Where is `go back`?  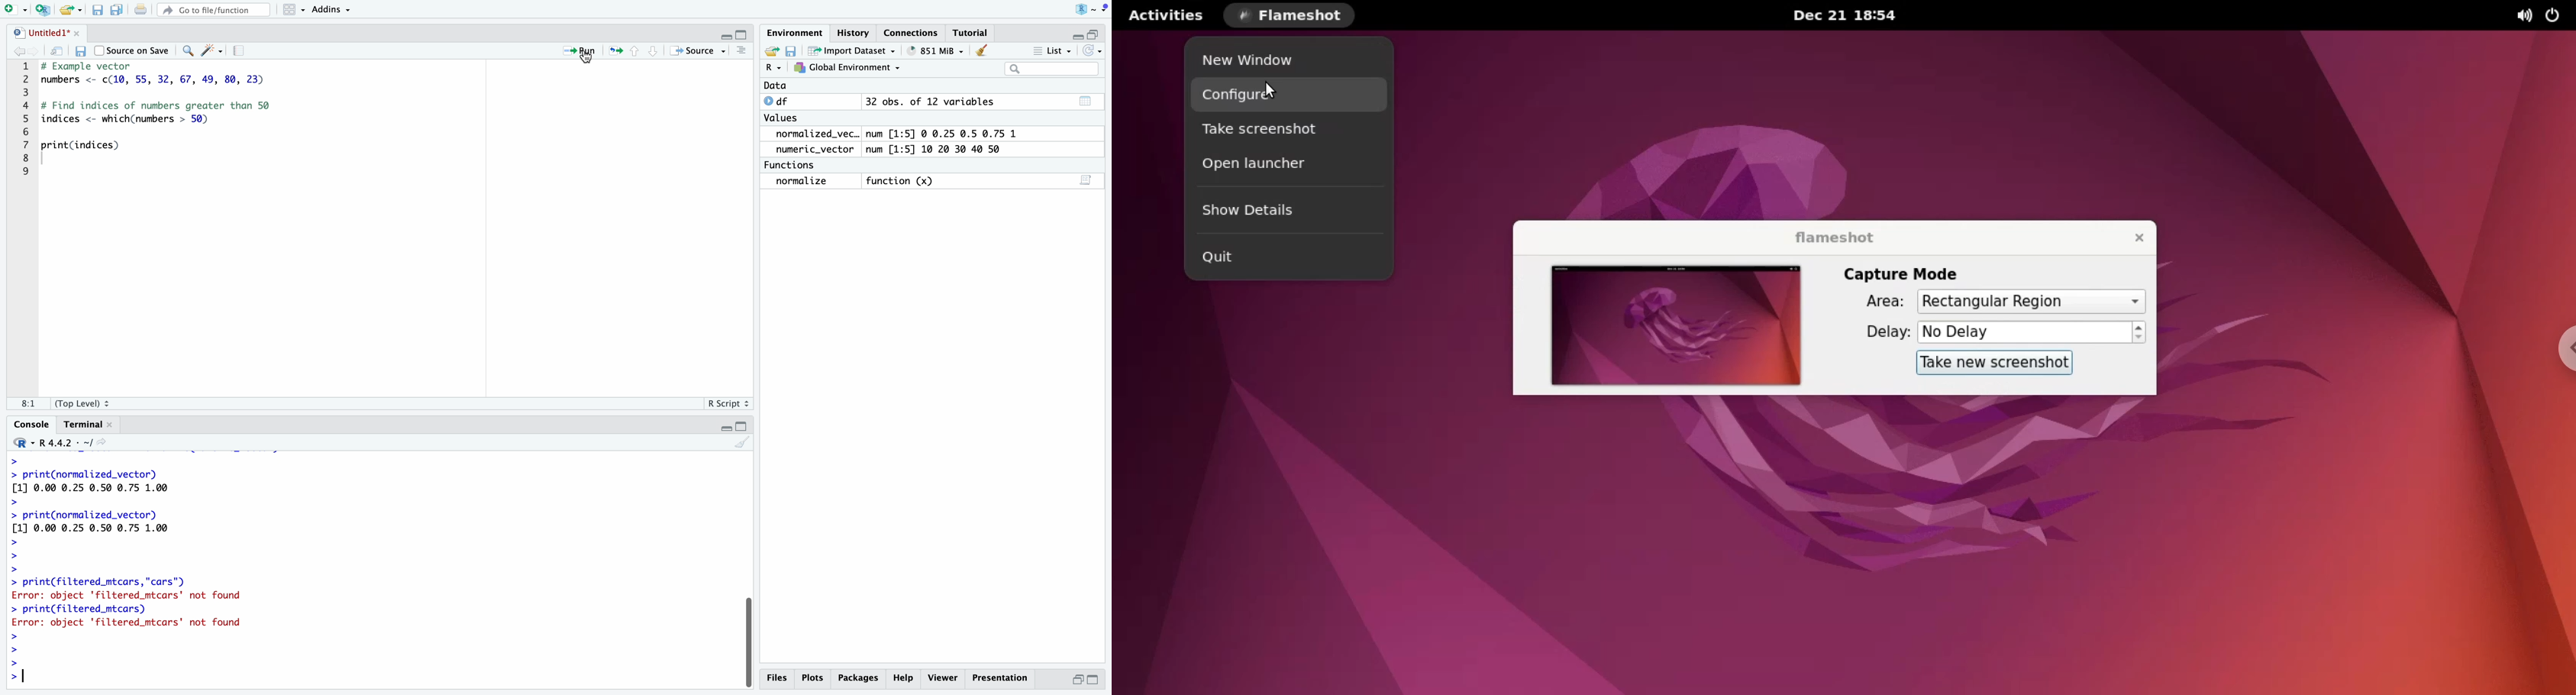 go back is located at coordinates (23, 52).